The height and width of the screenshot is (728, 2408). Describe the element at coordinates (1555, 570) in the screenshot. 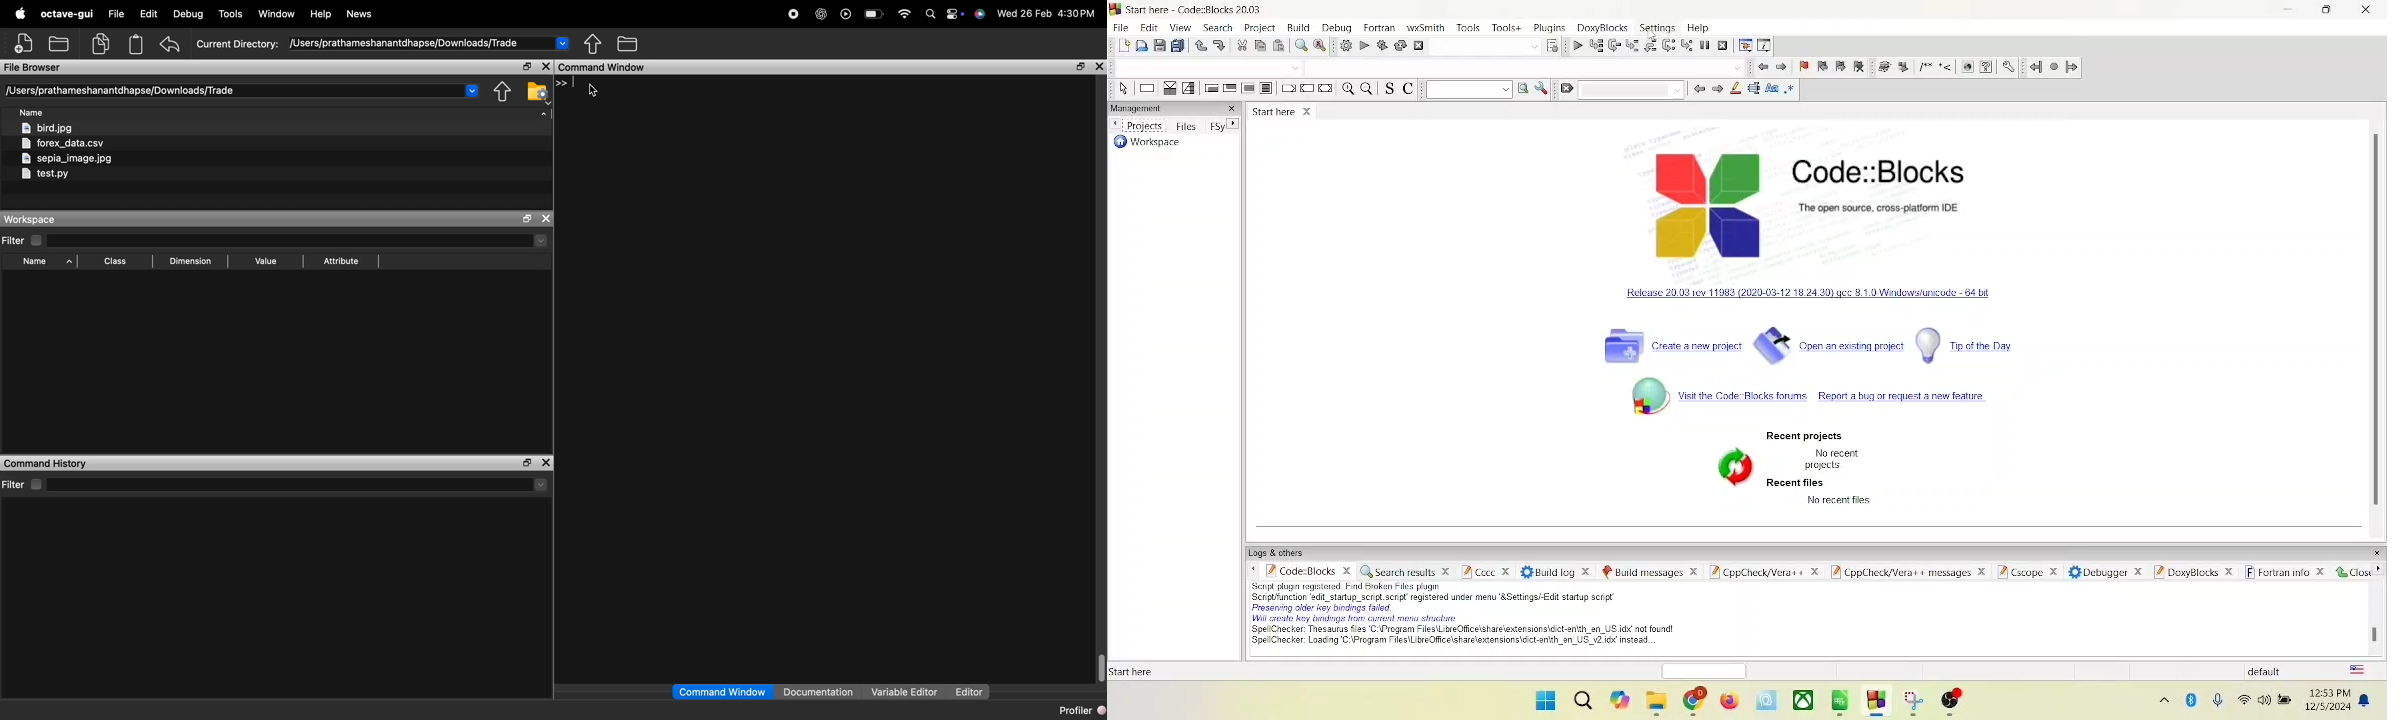

I see `build log` at that location.